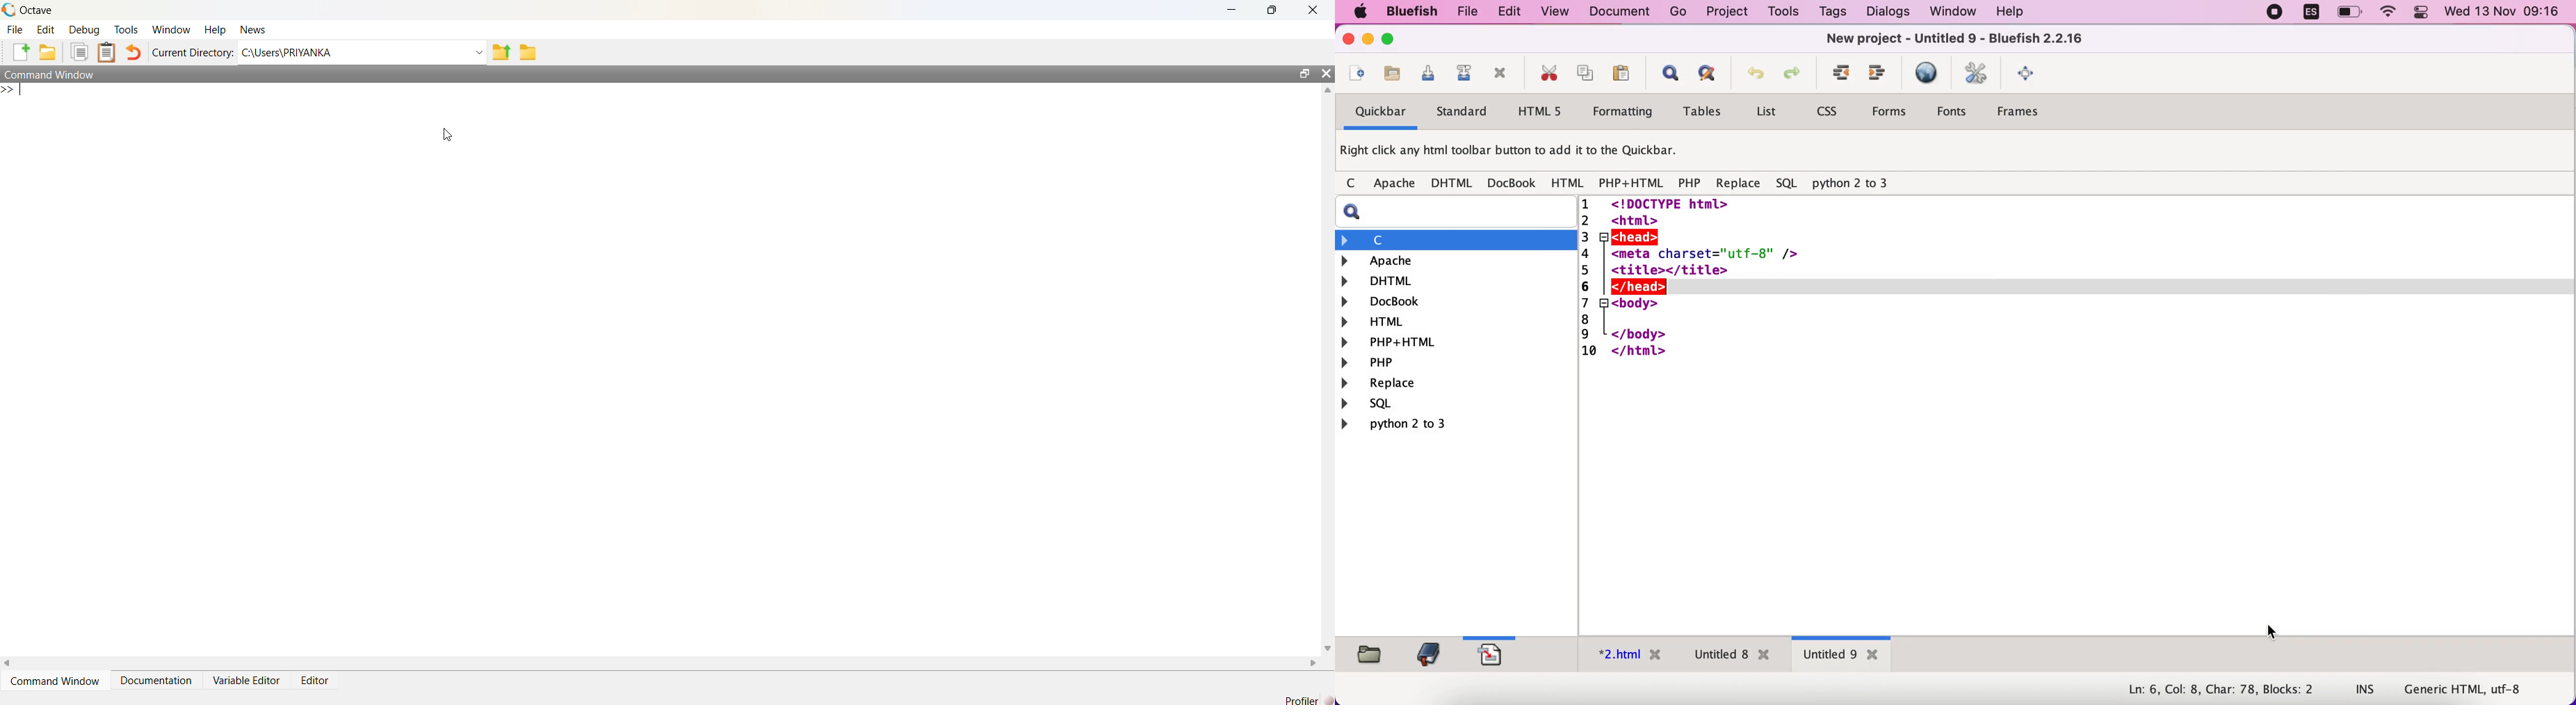 This screenshot has width=2576, height=728. Describe the element at coordinates (438, 136) in the screenshot. I see `Cursor` at that location.